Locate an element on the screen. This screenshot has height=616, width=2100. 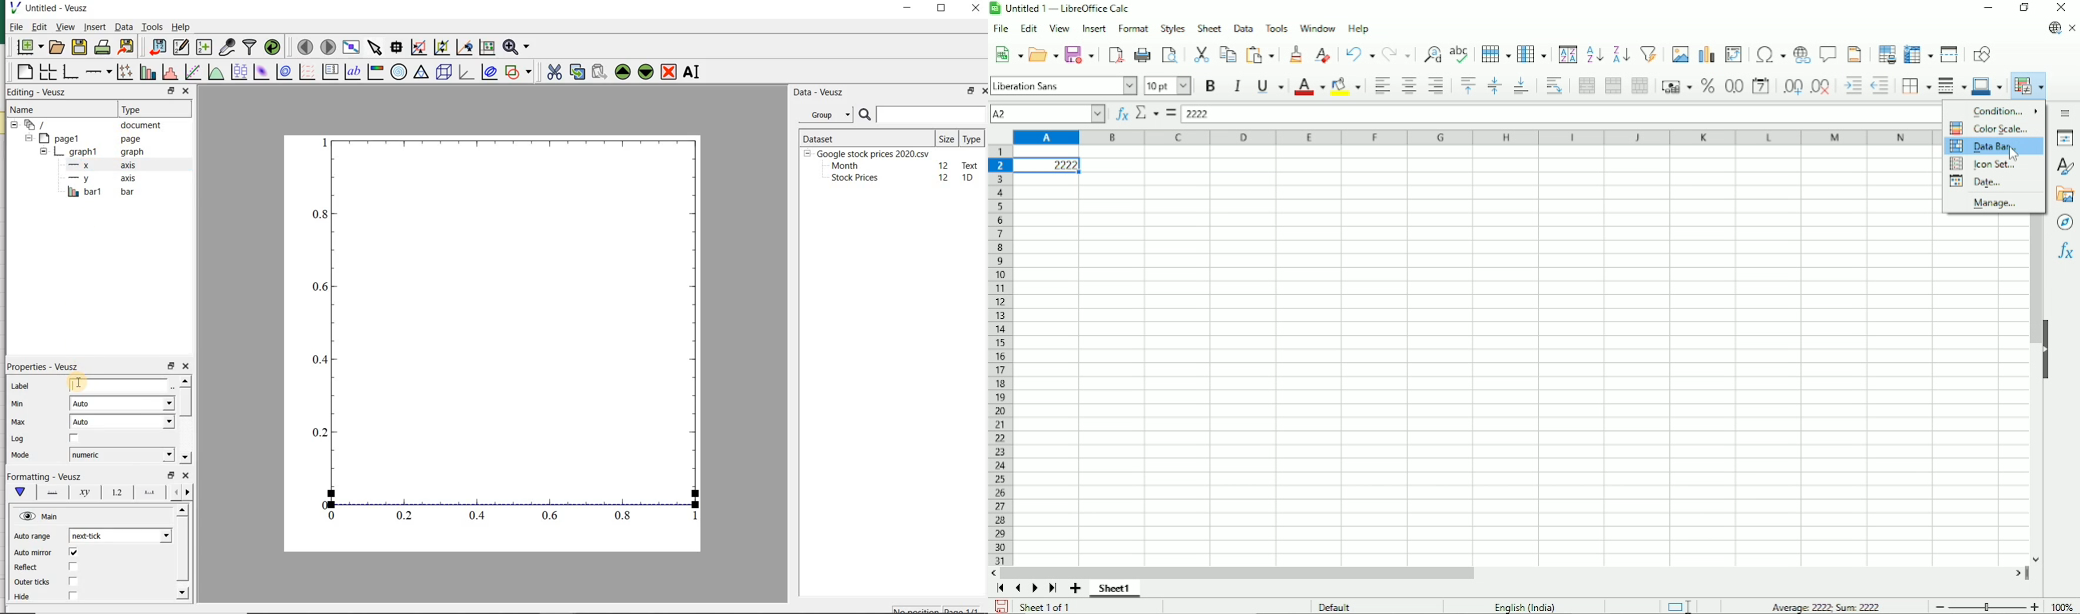
Format as percent is located at coordinates (1706, 86).